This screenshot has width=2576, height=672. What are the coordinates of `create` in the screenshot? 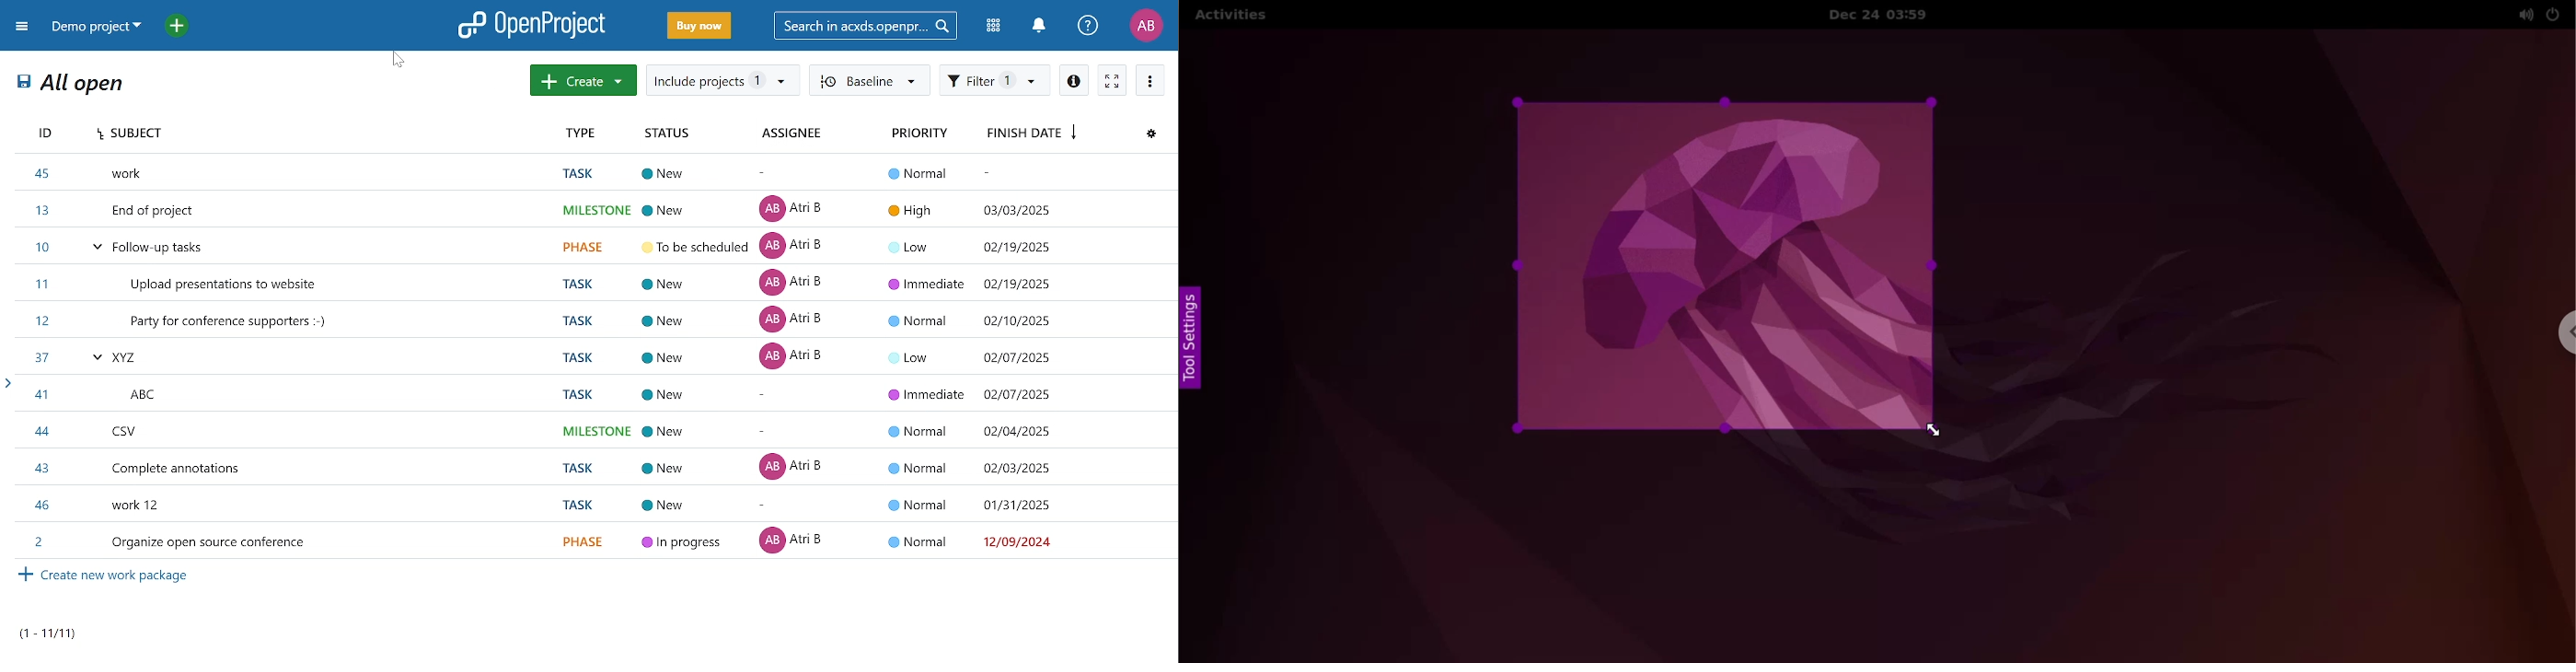 It's located at (584, 79).